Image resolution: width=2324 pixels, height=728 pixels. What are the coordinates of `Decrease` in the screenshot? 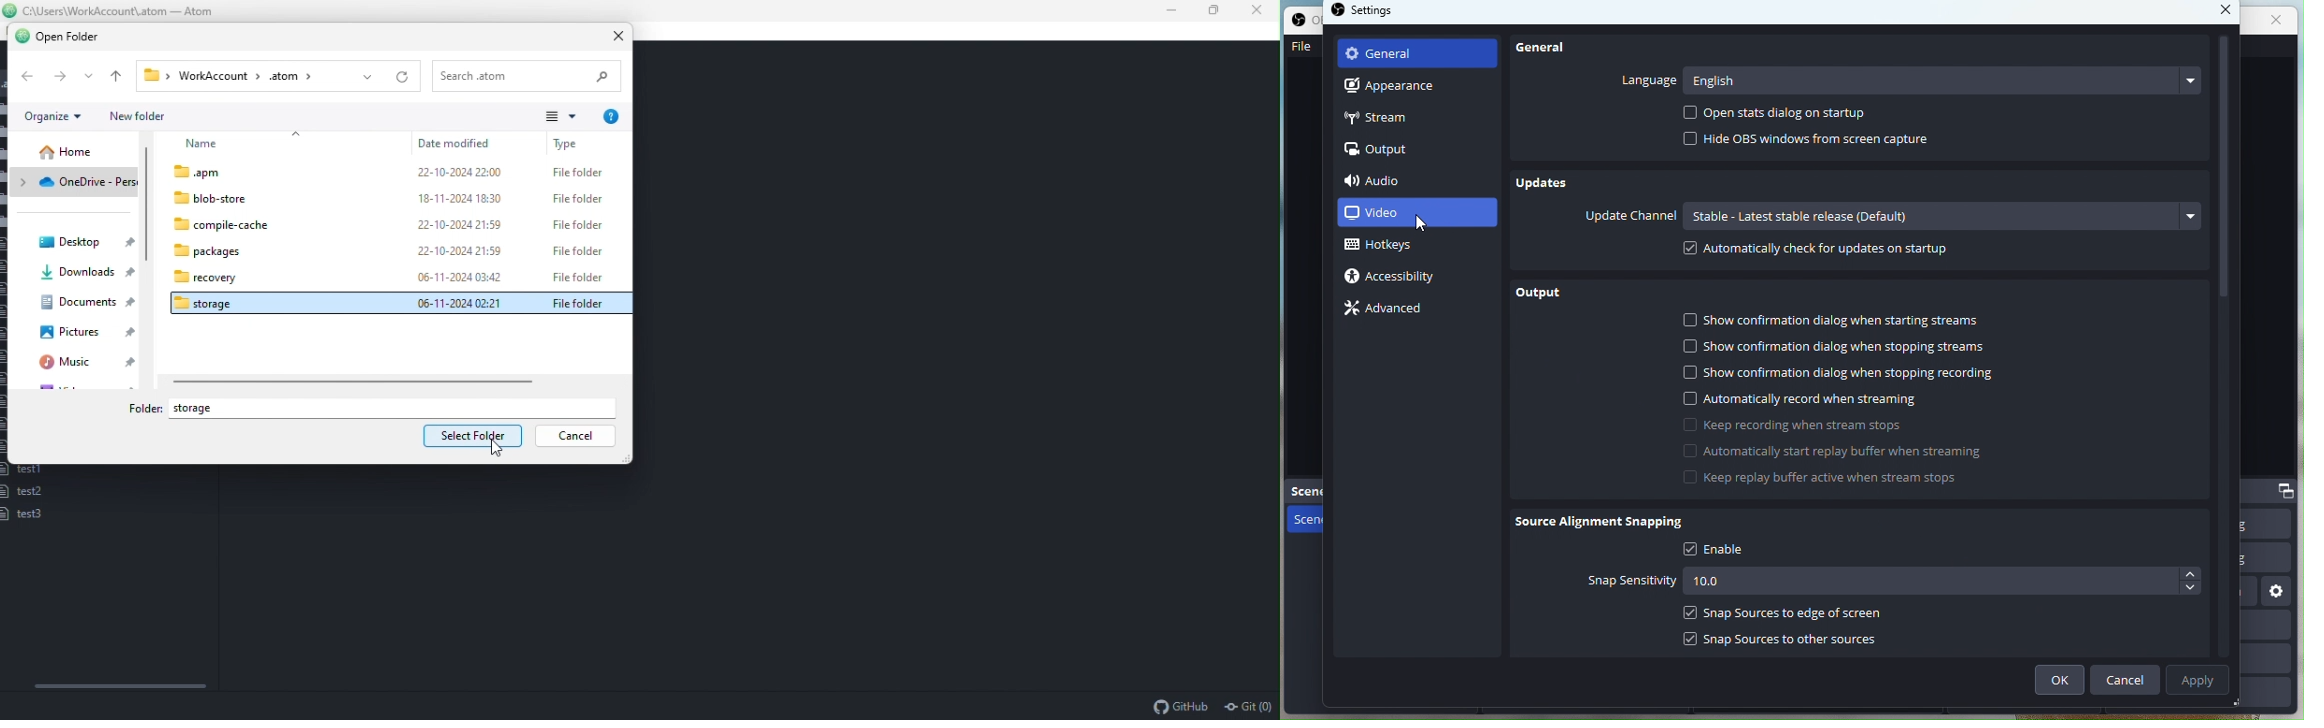 It's located at (2194, 588).